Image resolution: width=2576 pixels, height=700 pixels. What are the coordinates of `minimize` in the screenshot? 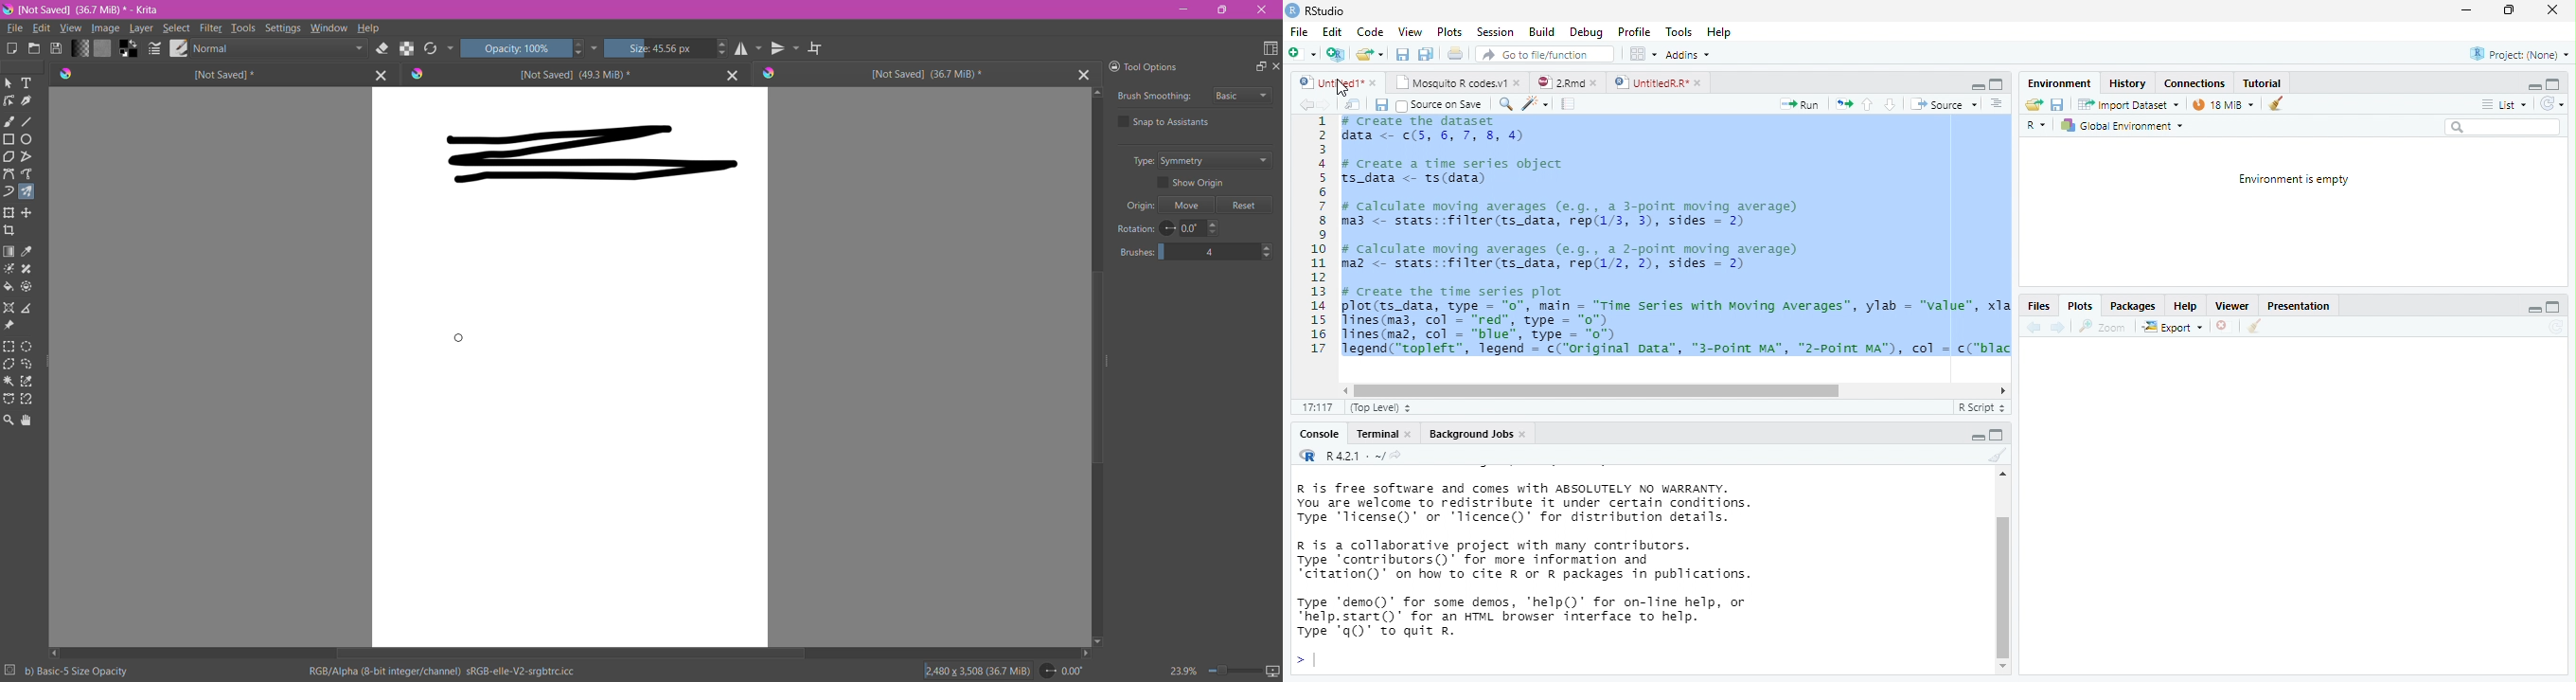 It's located at (2532, 88).